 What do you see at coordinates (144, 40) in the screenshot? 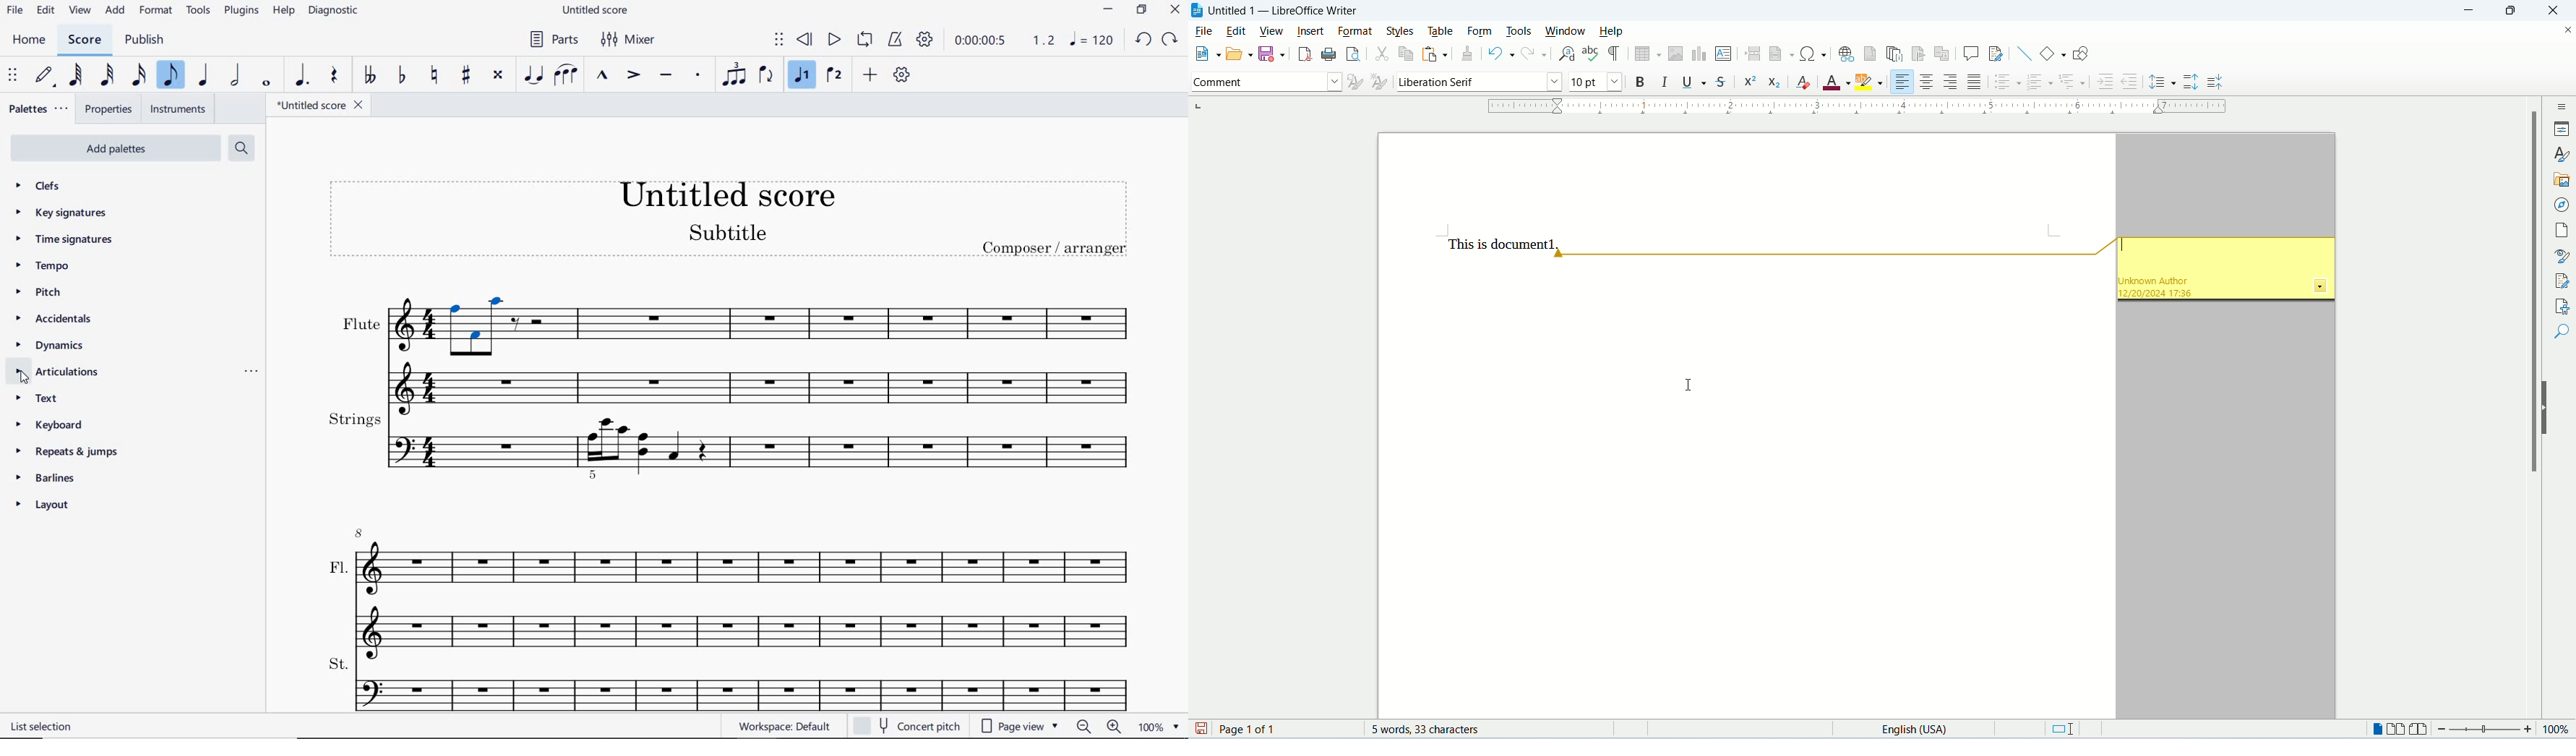
I see `publish` at bounding box center [144, 40].